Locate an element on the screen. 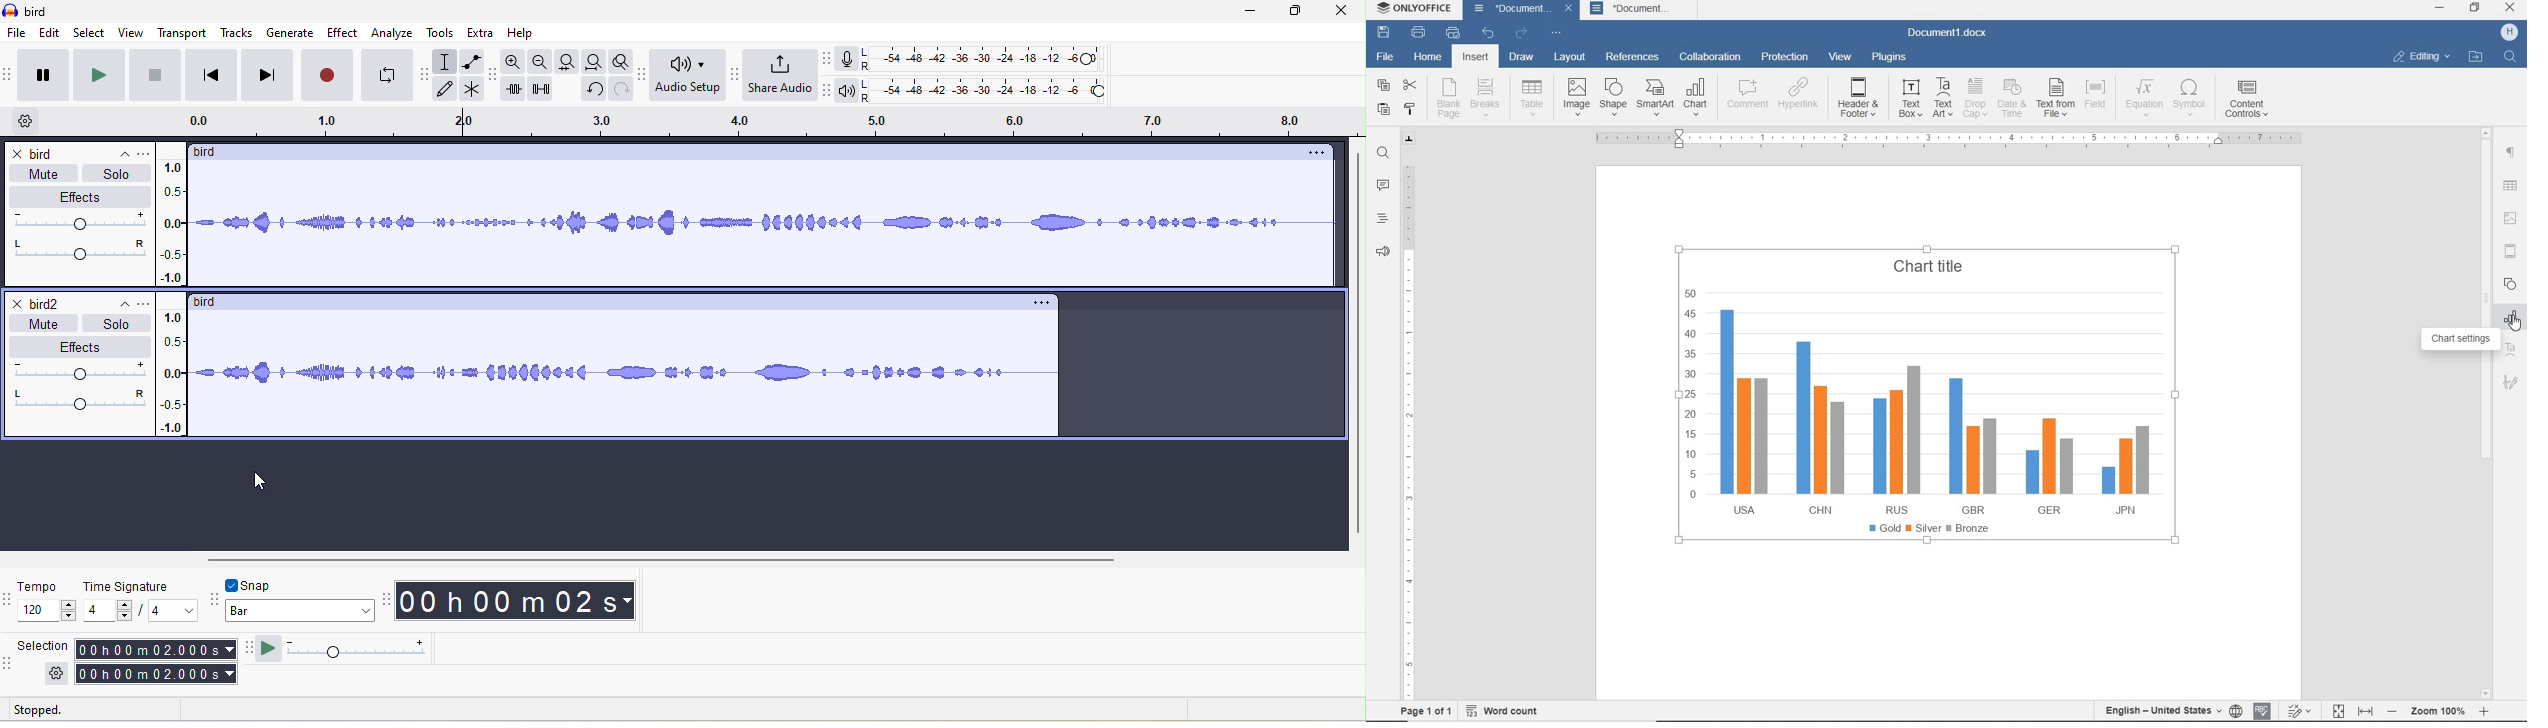  find is located at coordinates (2509, 56).